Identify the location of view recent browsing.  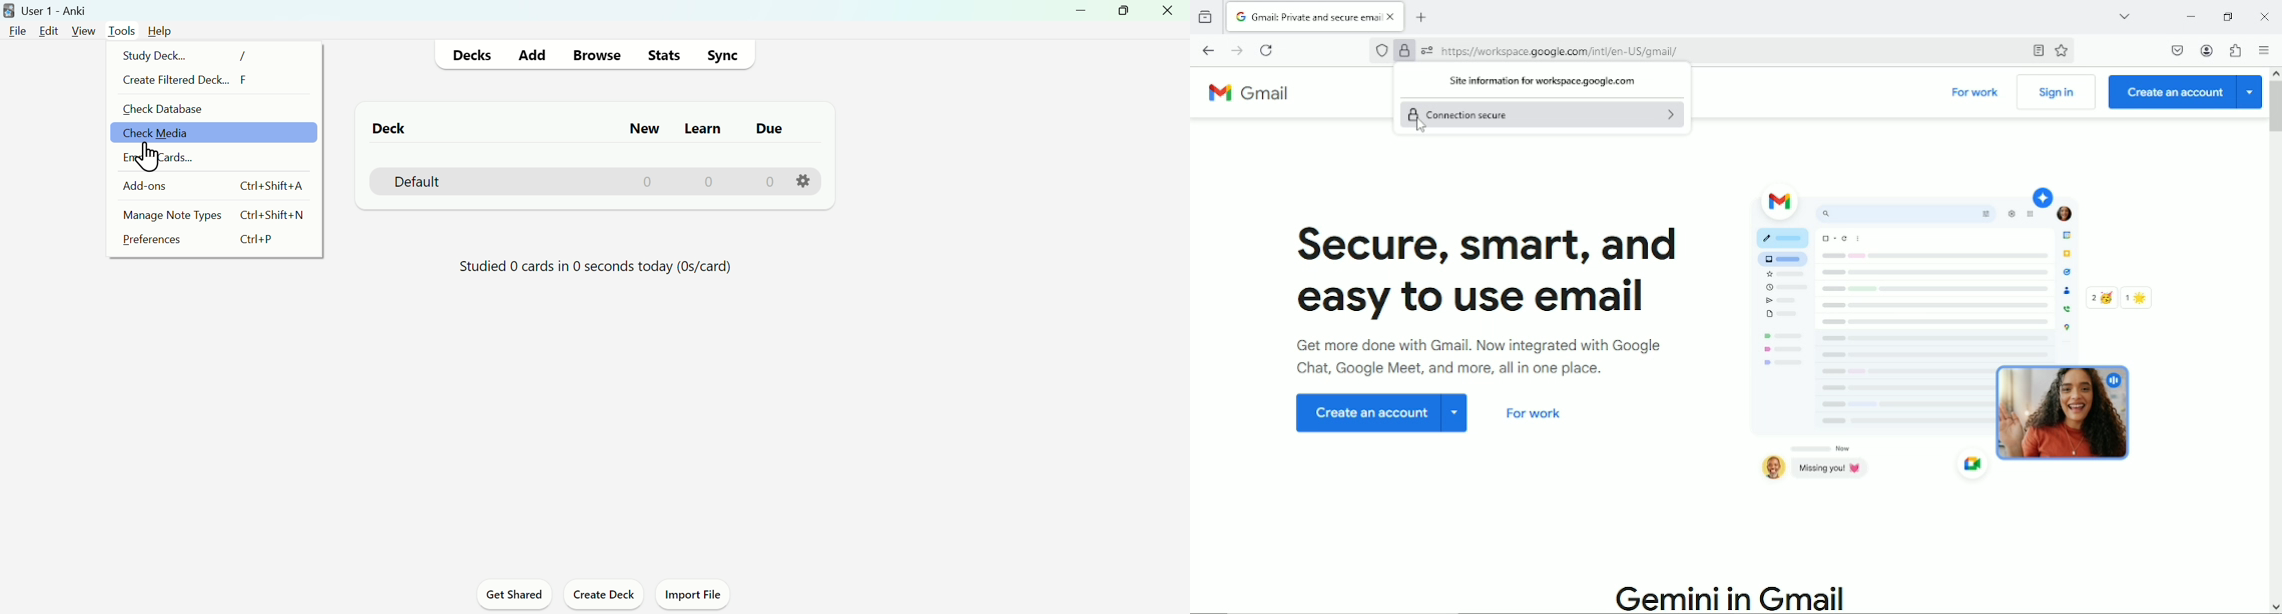
(1209, 15).